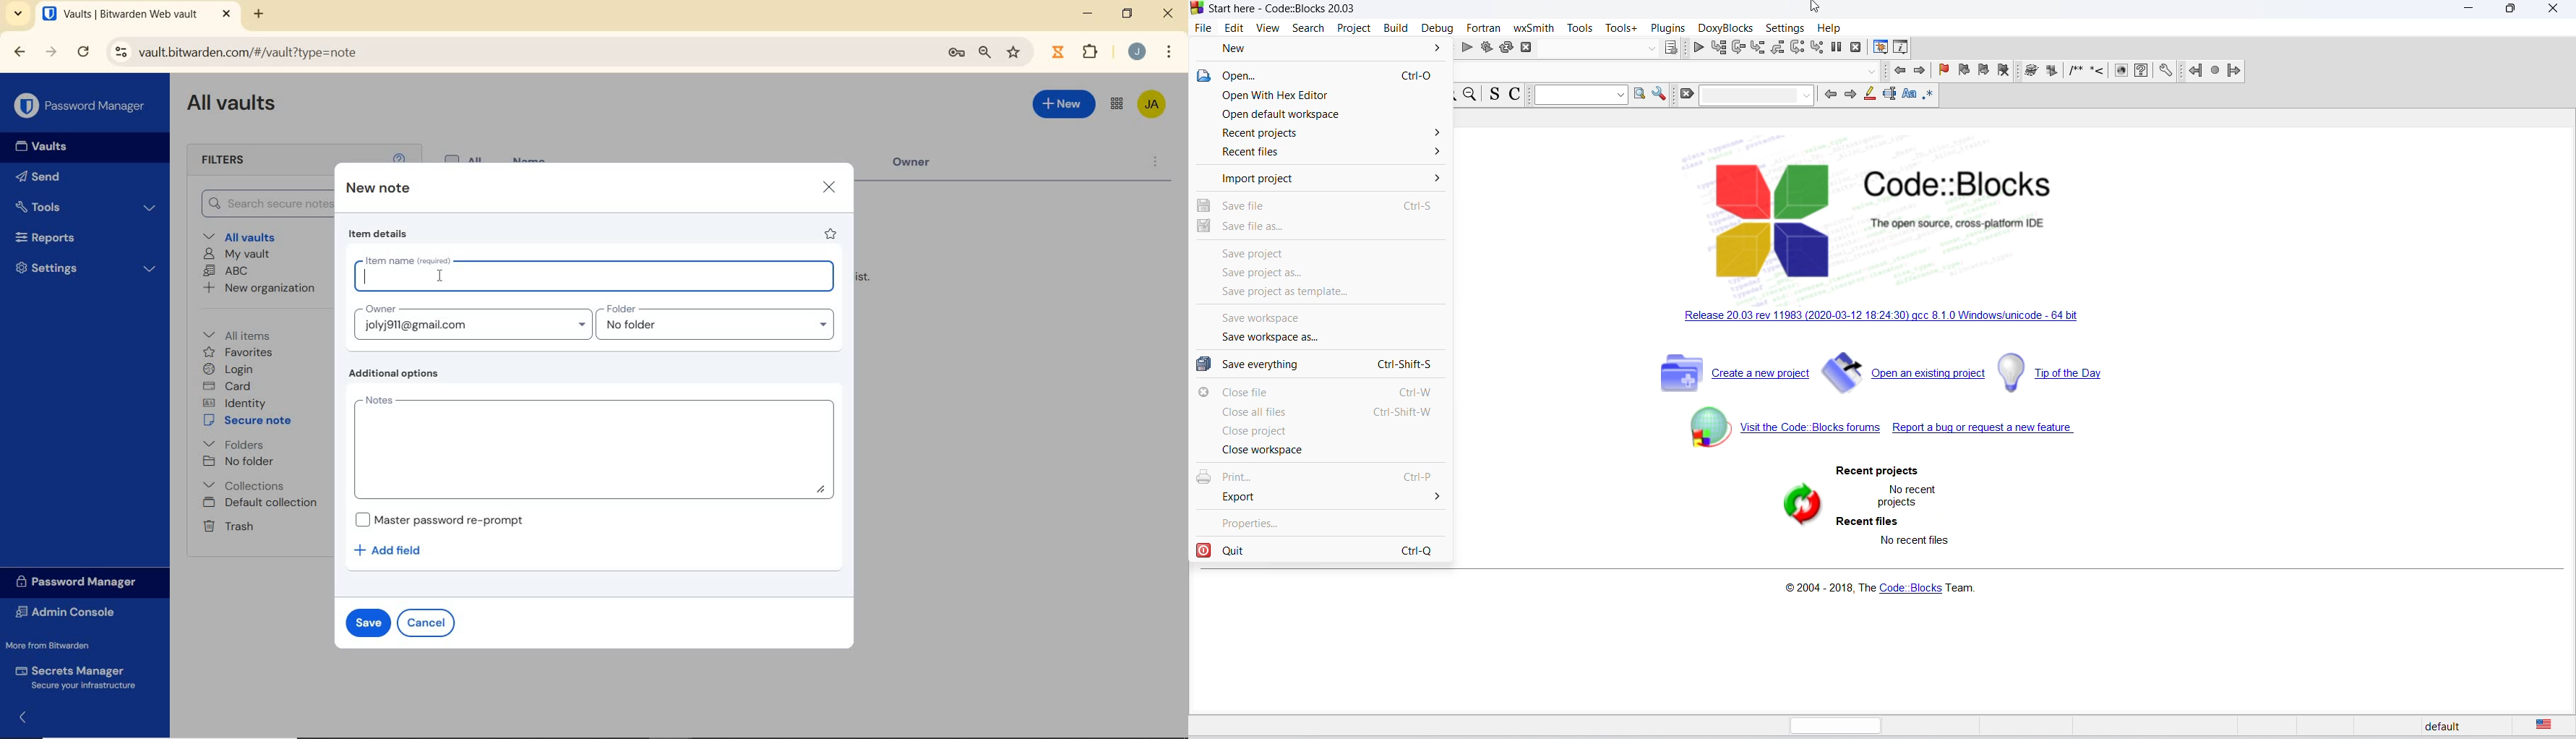 The height and width of the screenshot is (756, 2576). I want to click on maximize, so click(2512, 11).